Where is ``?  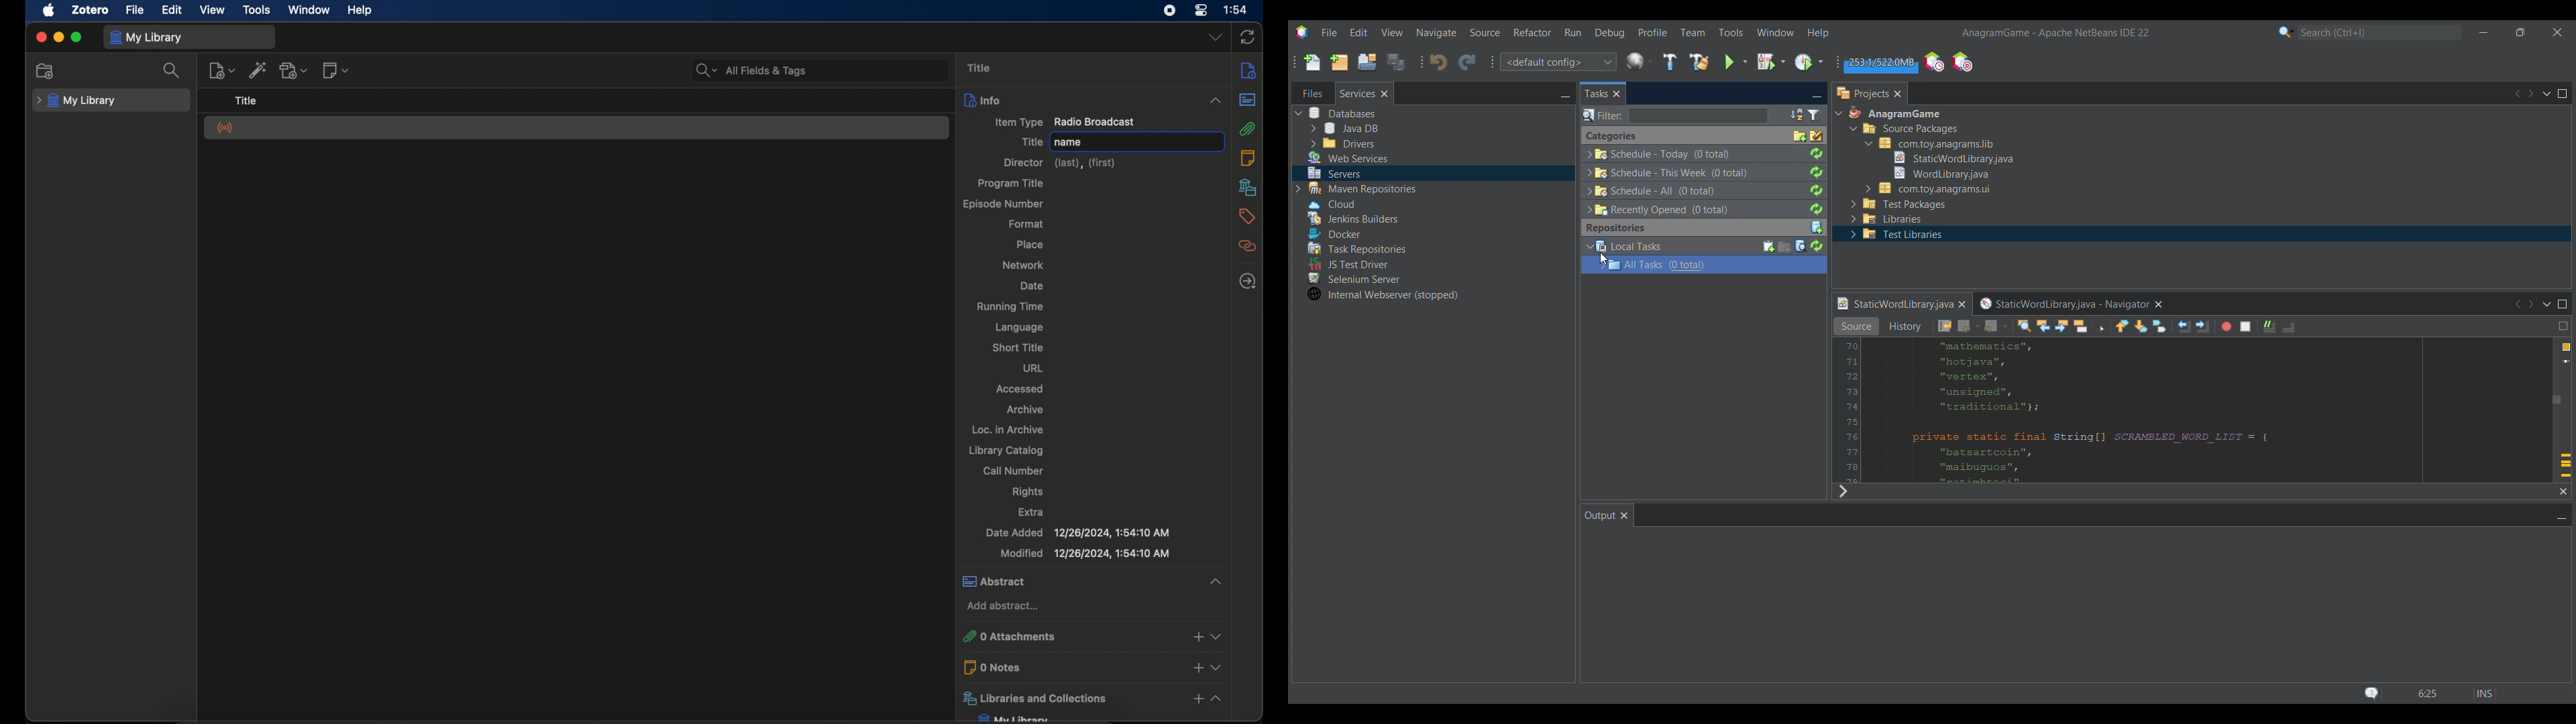
 is located at coordinates (1699, 227).